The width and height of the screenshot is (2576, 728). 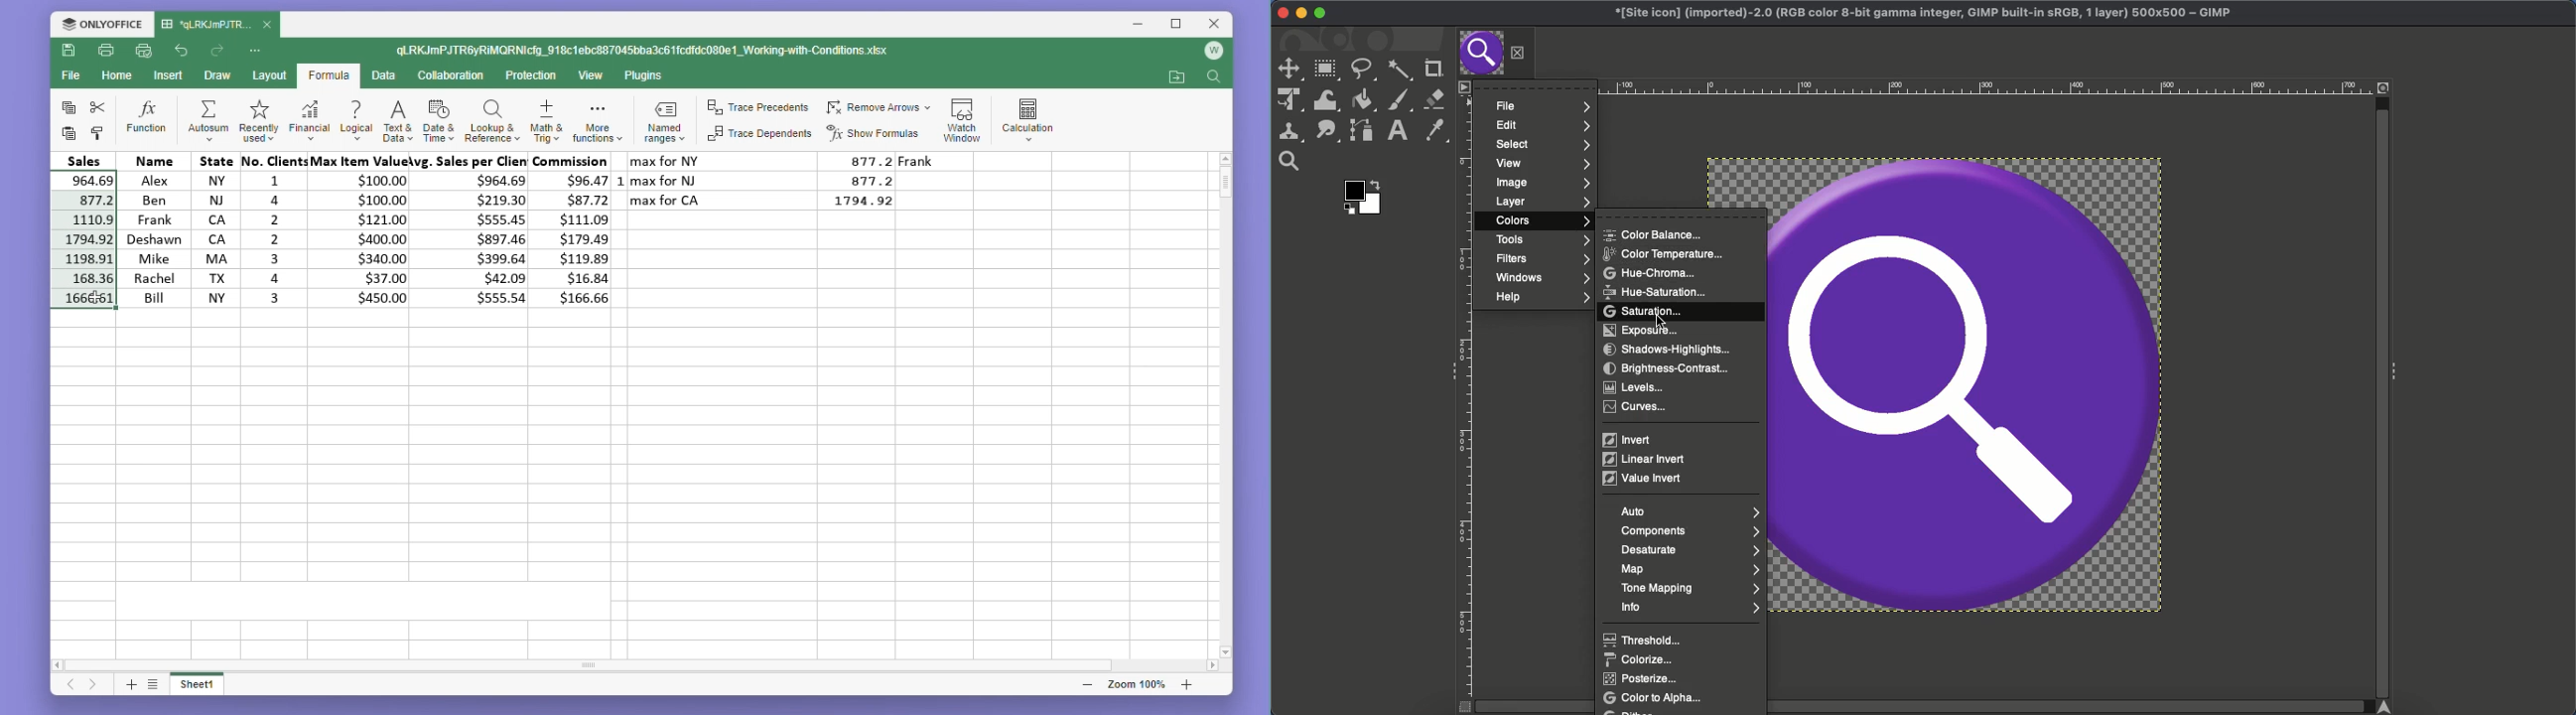 I want to click on Threshold, so click(x=1648, y=640).